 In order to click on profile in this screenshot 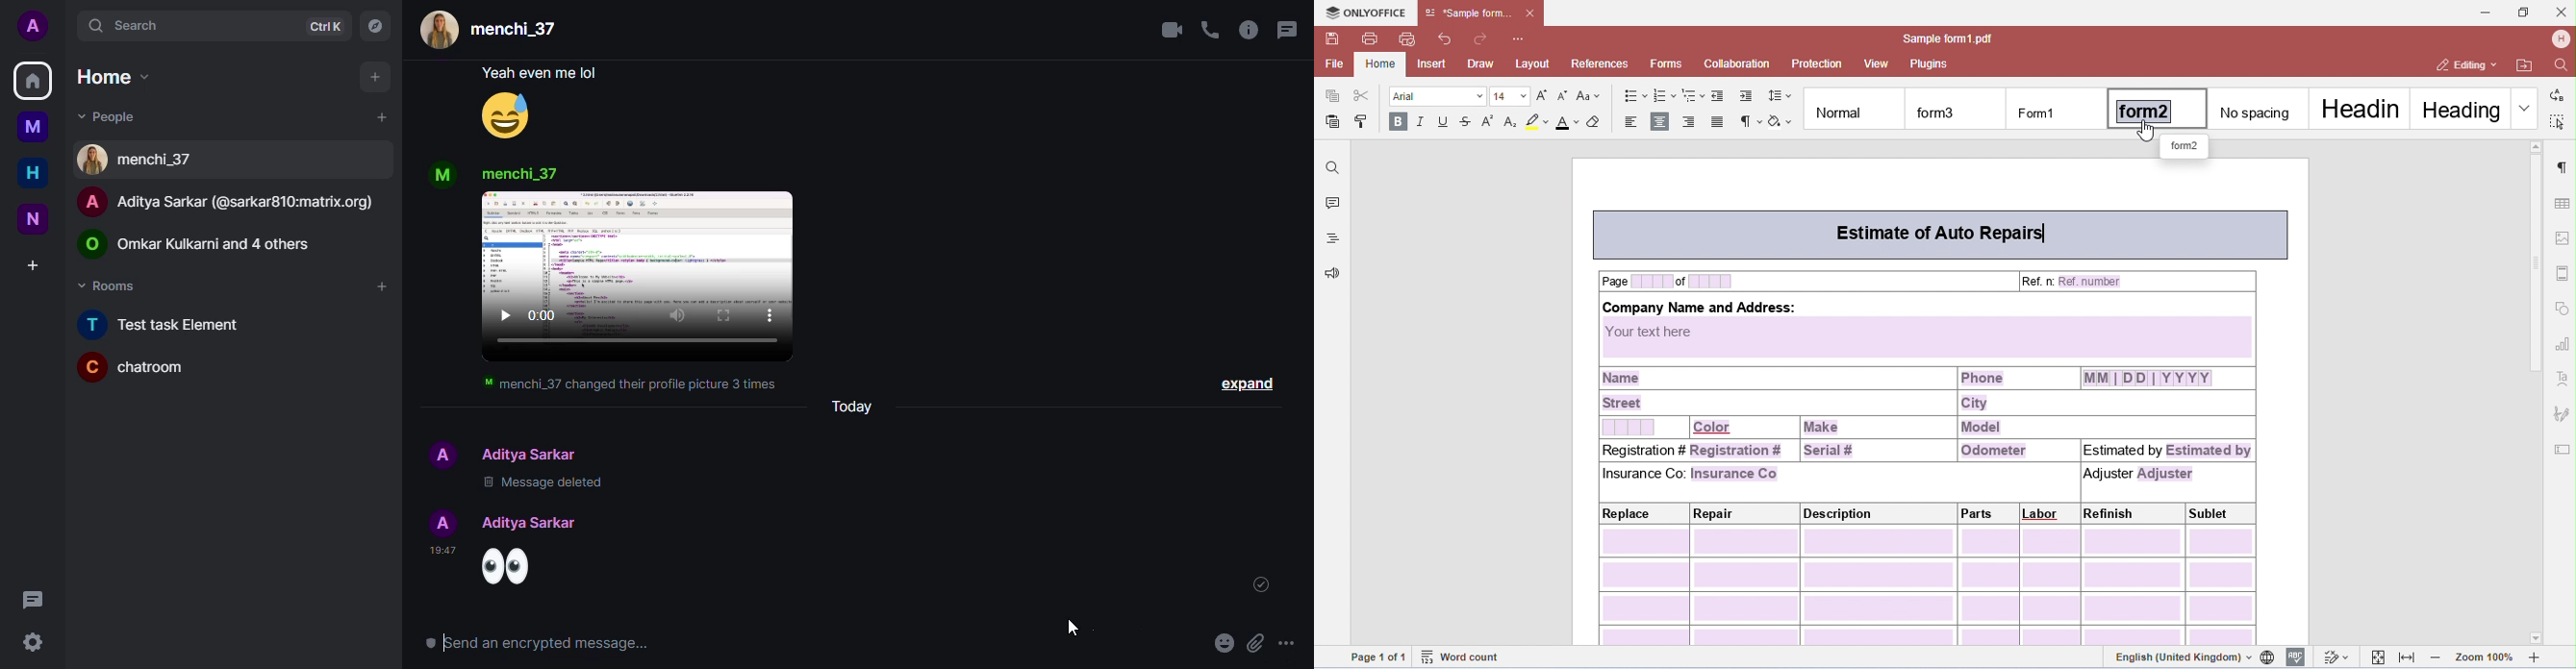, I will do `click(441, 453)`.